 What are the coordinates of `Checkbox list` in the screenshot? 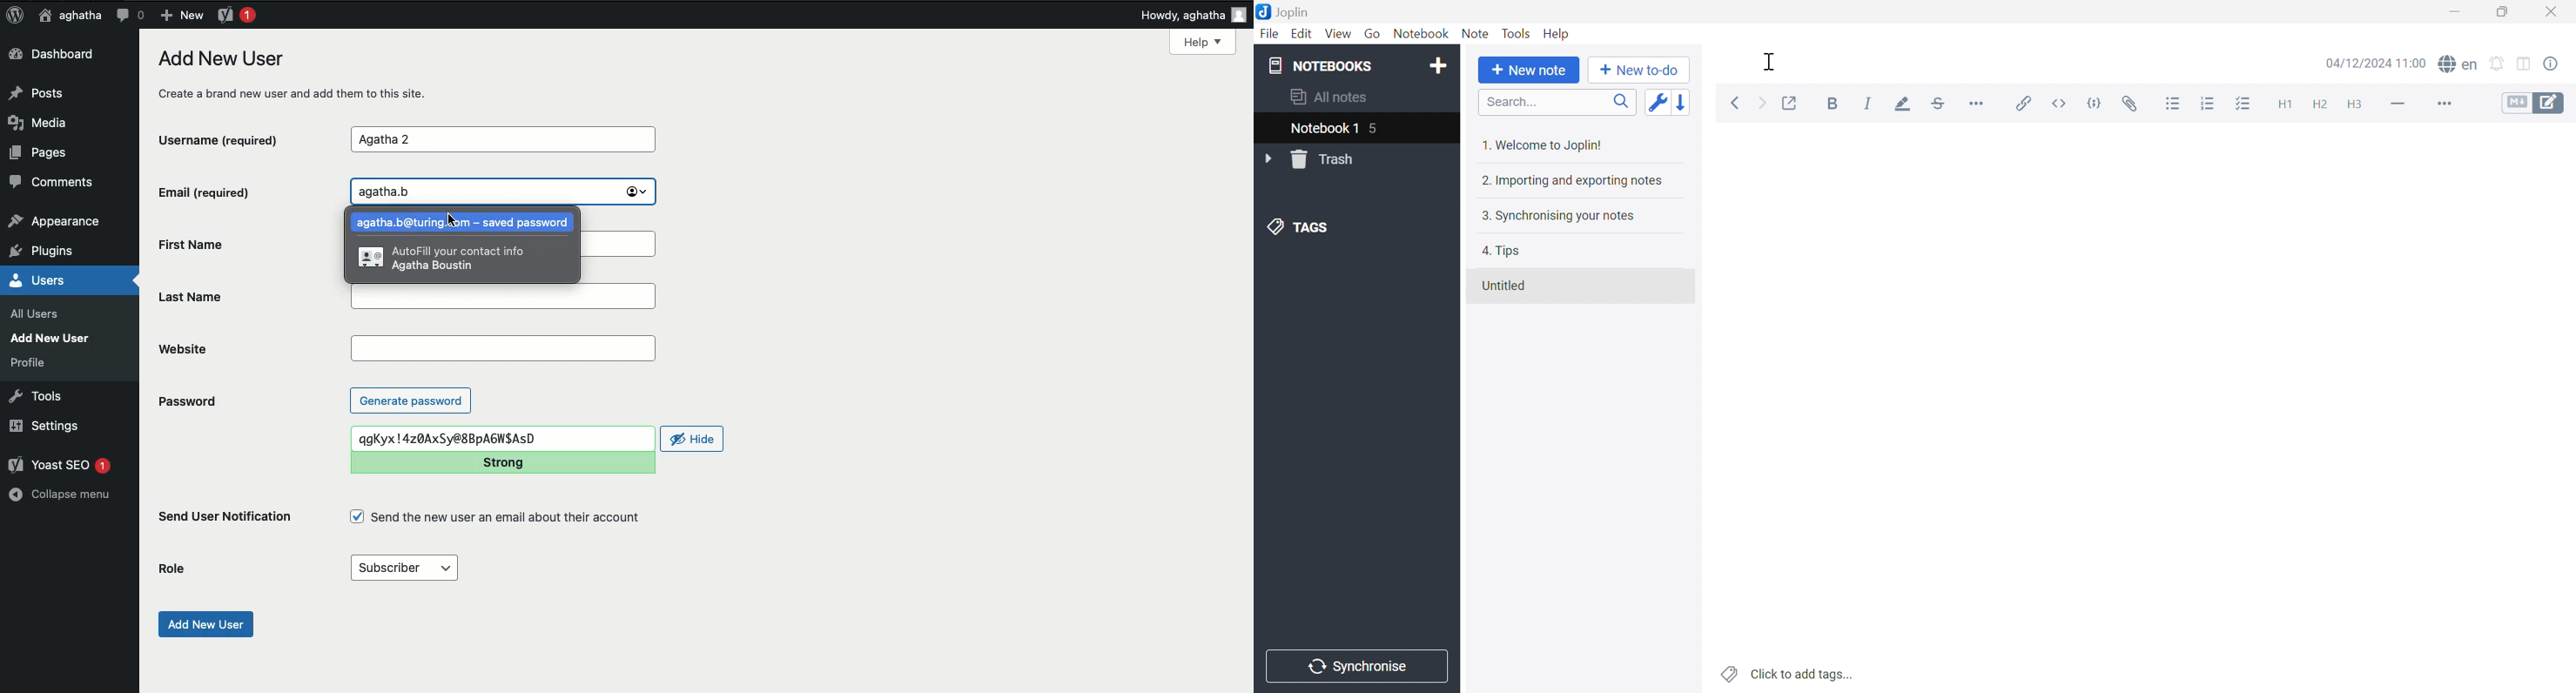 It's located at (2242, 107).